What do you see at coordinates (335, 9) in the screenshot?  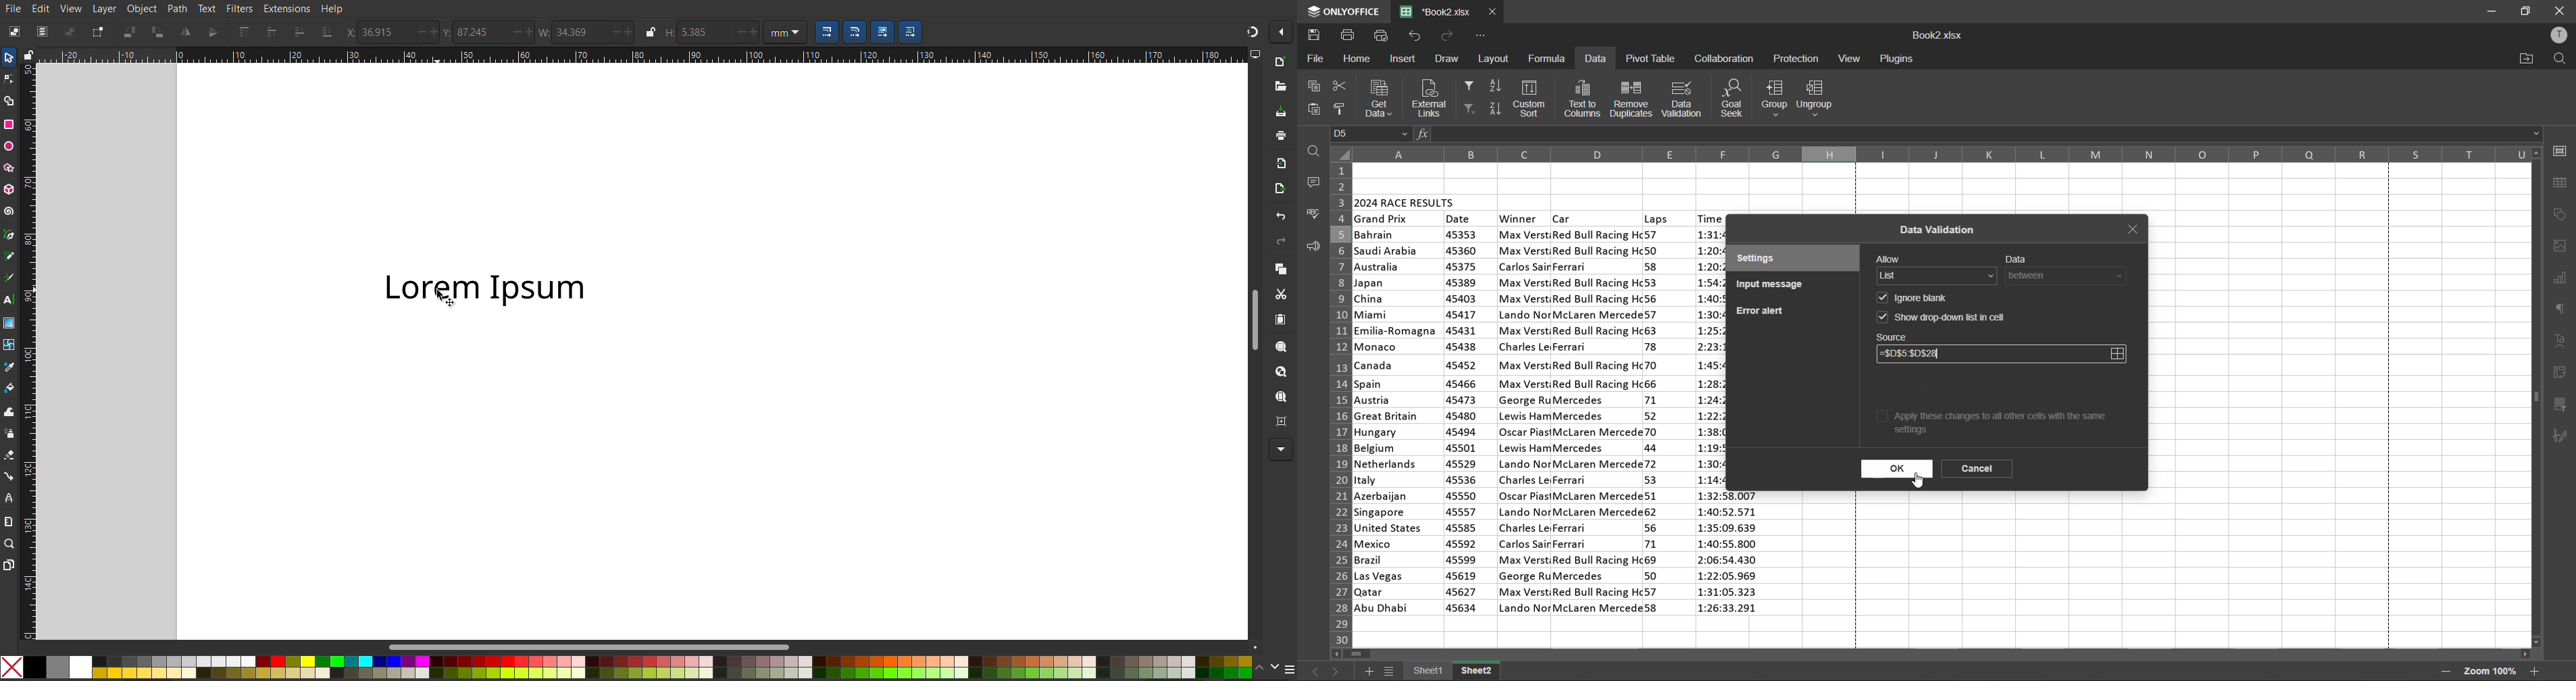 I see `Help` at bounding box center [335, 9].